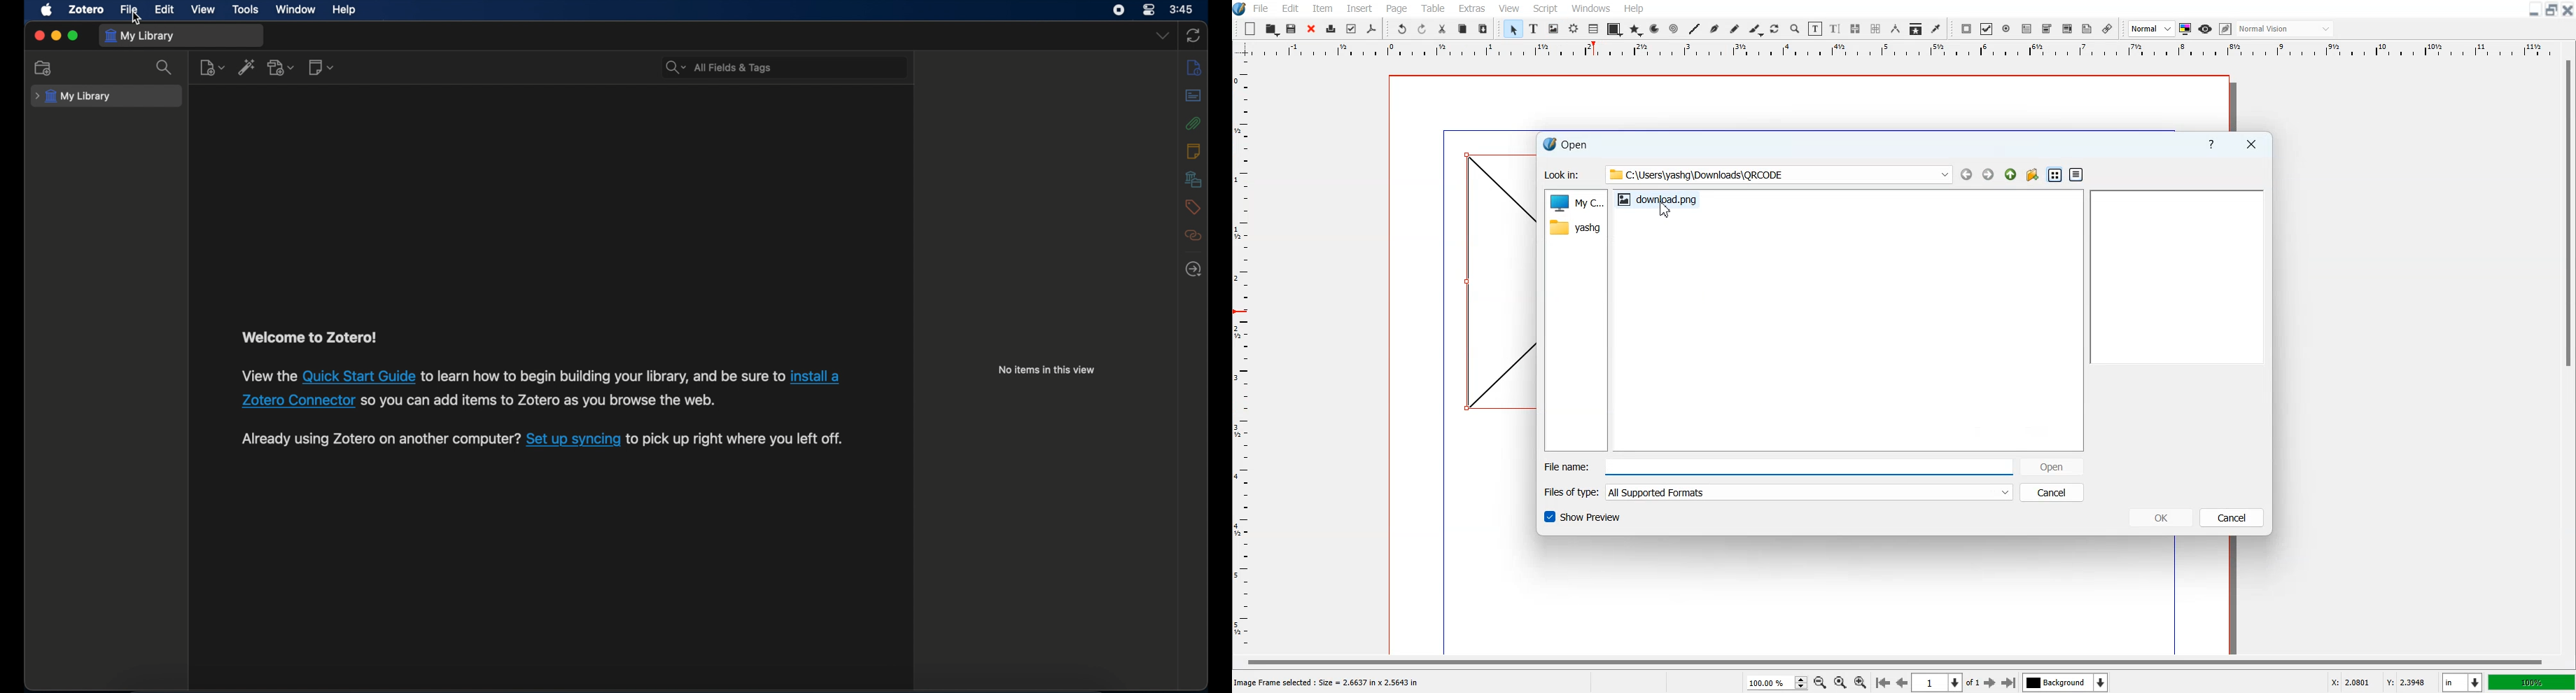 This screenshot has height=700, width=2576. Describe the element at coordinates (1463, 28) in the screenshot. I see `Copy` at that location.